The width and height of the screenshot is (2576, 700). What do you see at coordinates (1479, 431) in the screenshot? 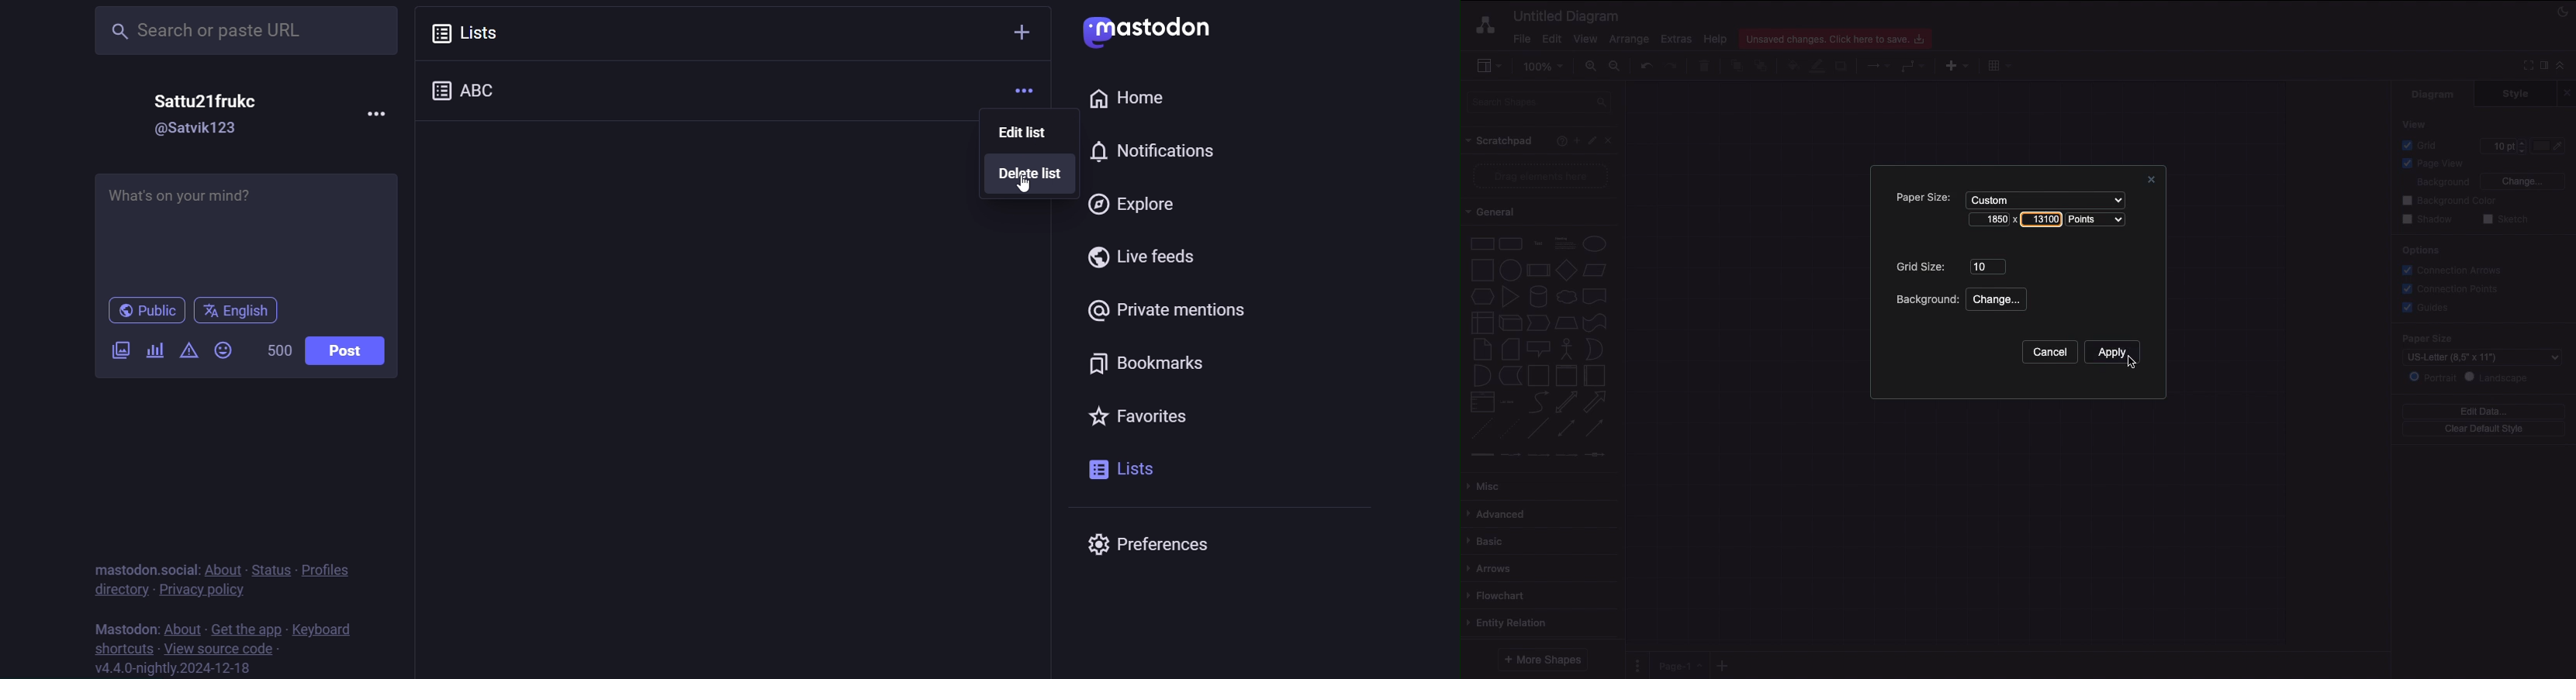
I see `Dashed line` at bounding box center [1479, 431].